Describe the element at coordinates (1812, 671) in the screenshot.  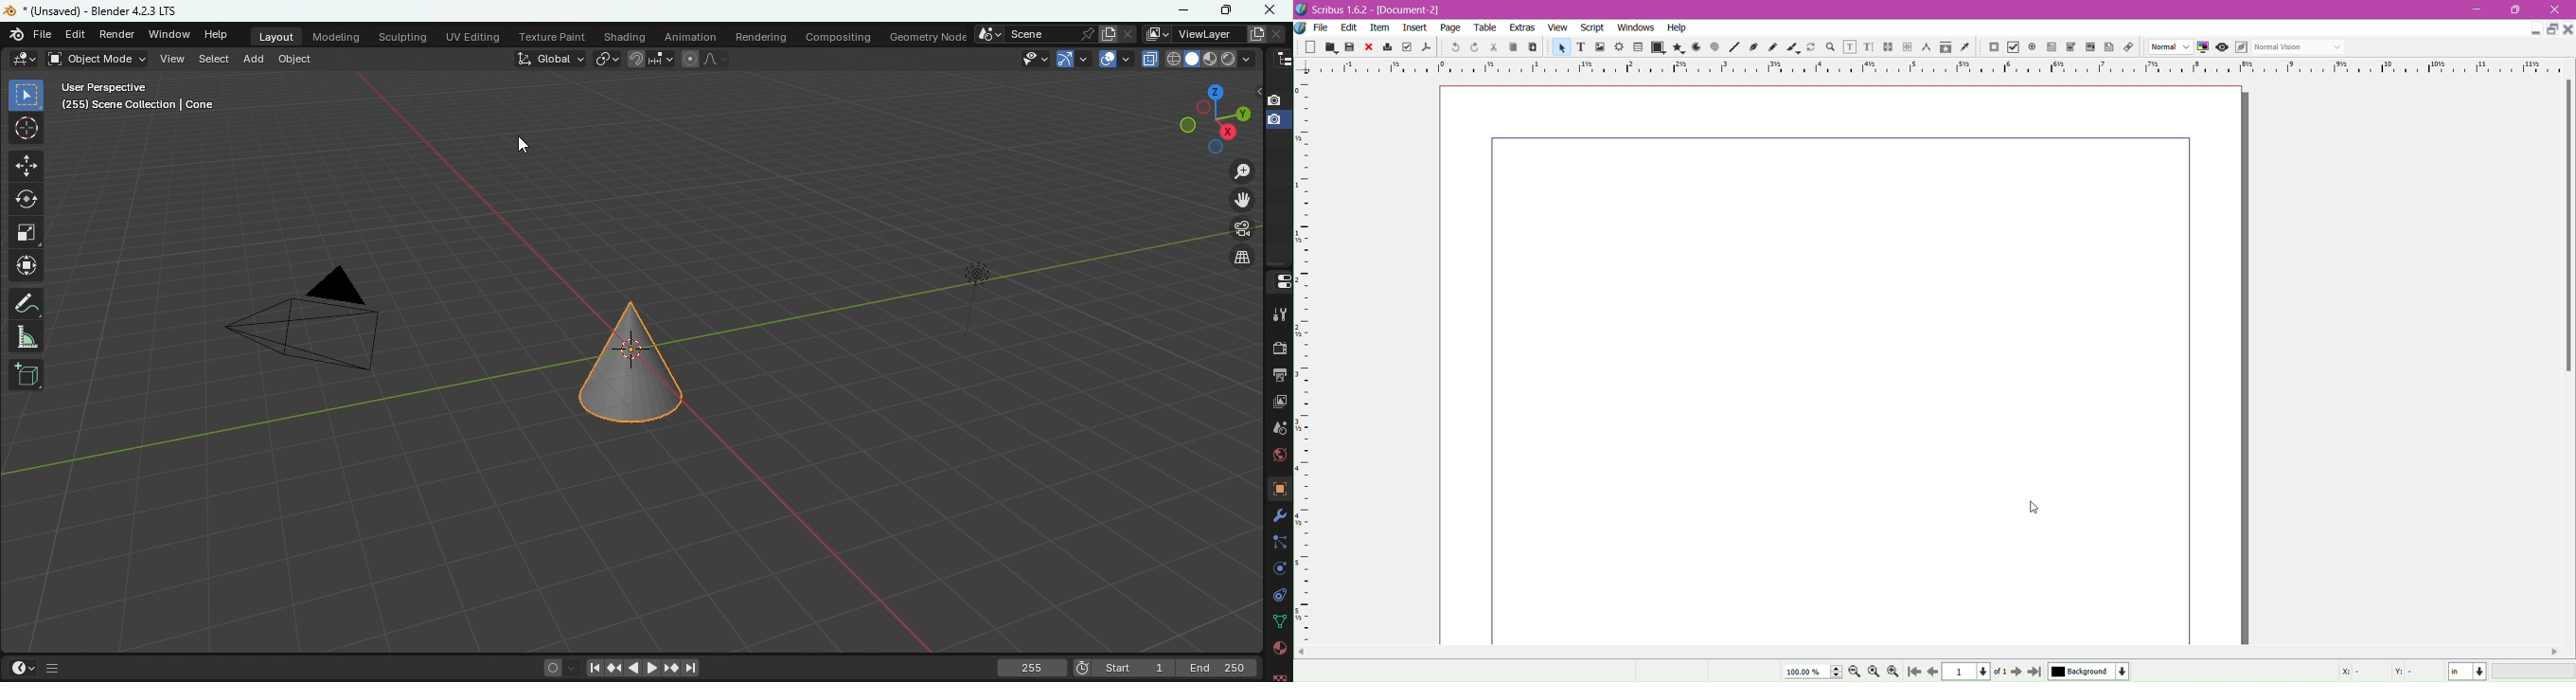
I see `zoom size` at that location.